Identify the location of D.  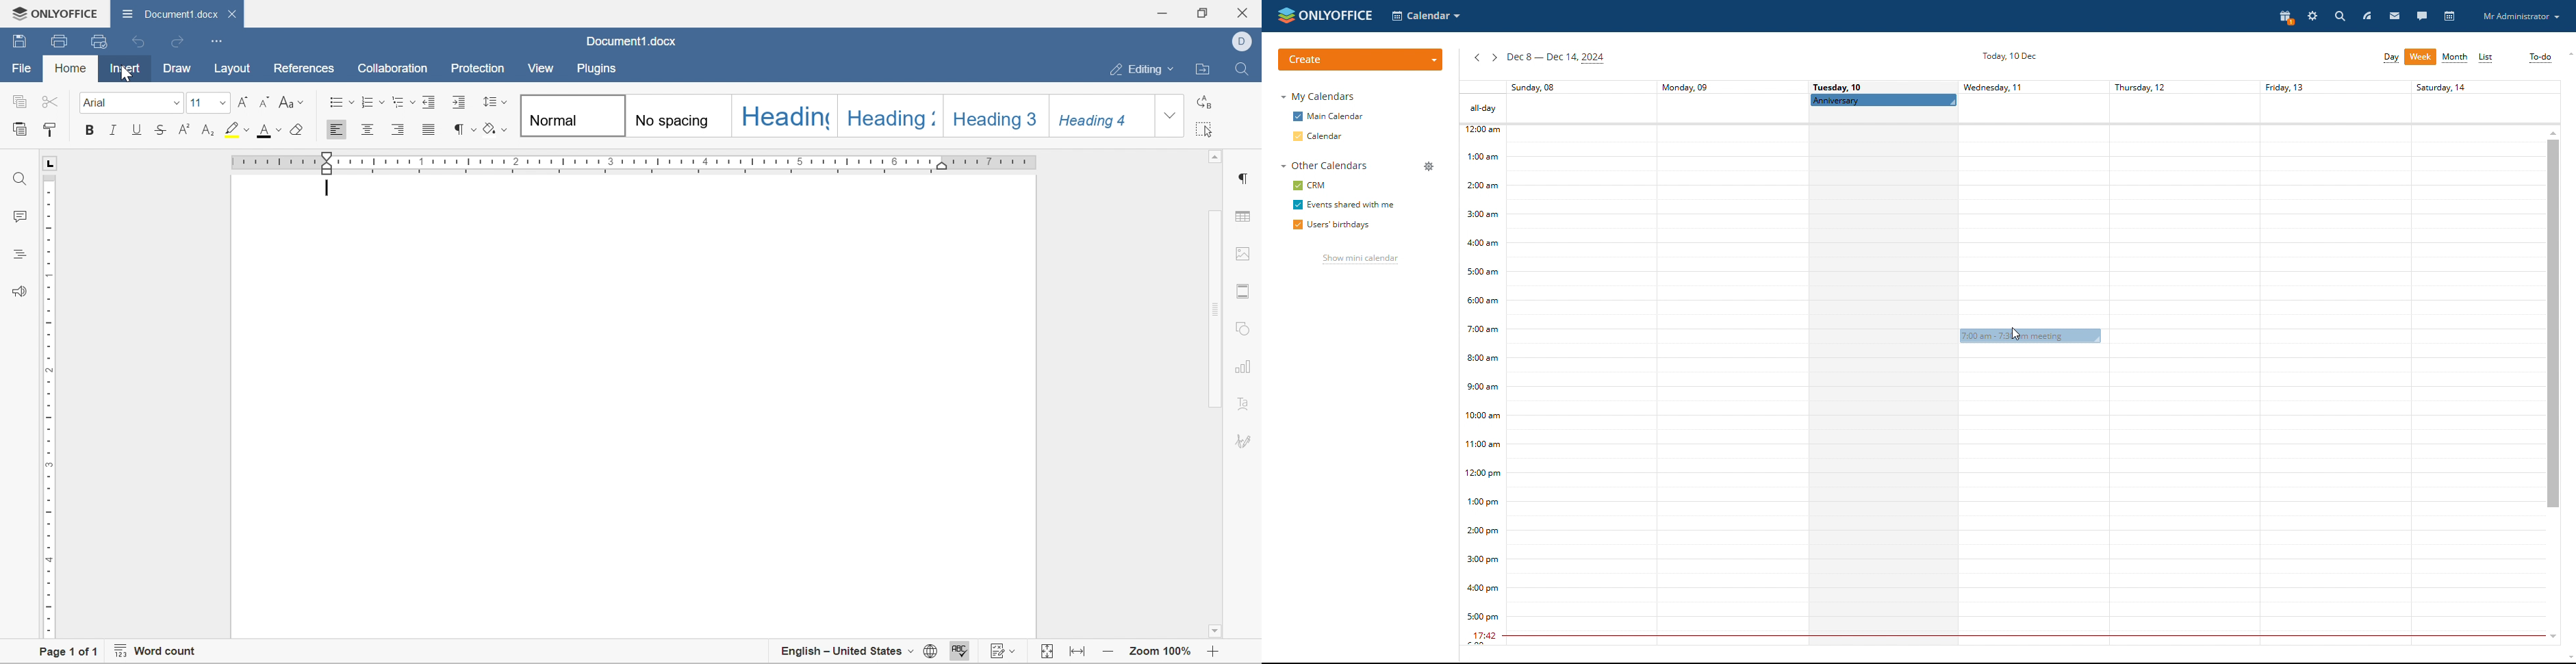
(1242, 42).